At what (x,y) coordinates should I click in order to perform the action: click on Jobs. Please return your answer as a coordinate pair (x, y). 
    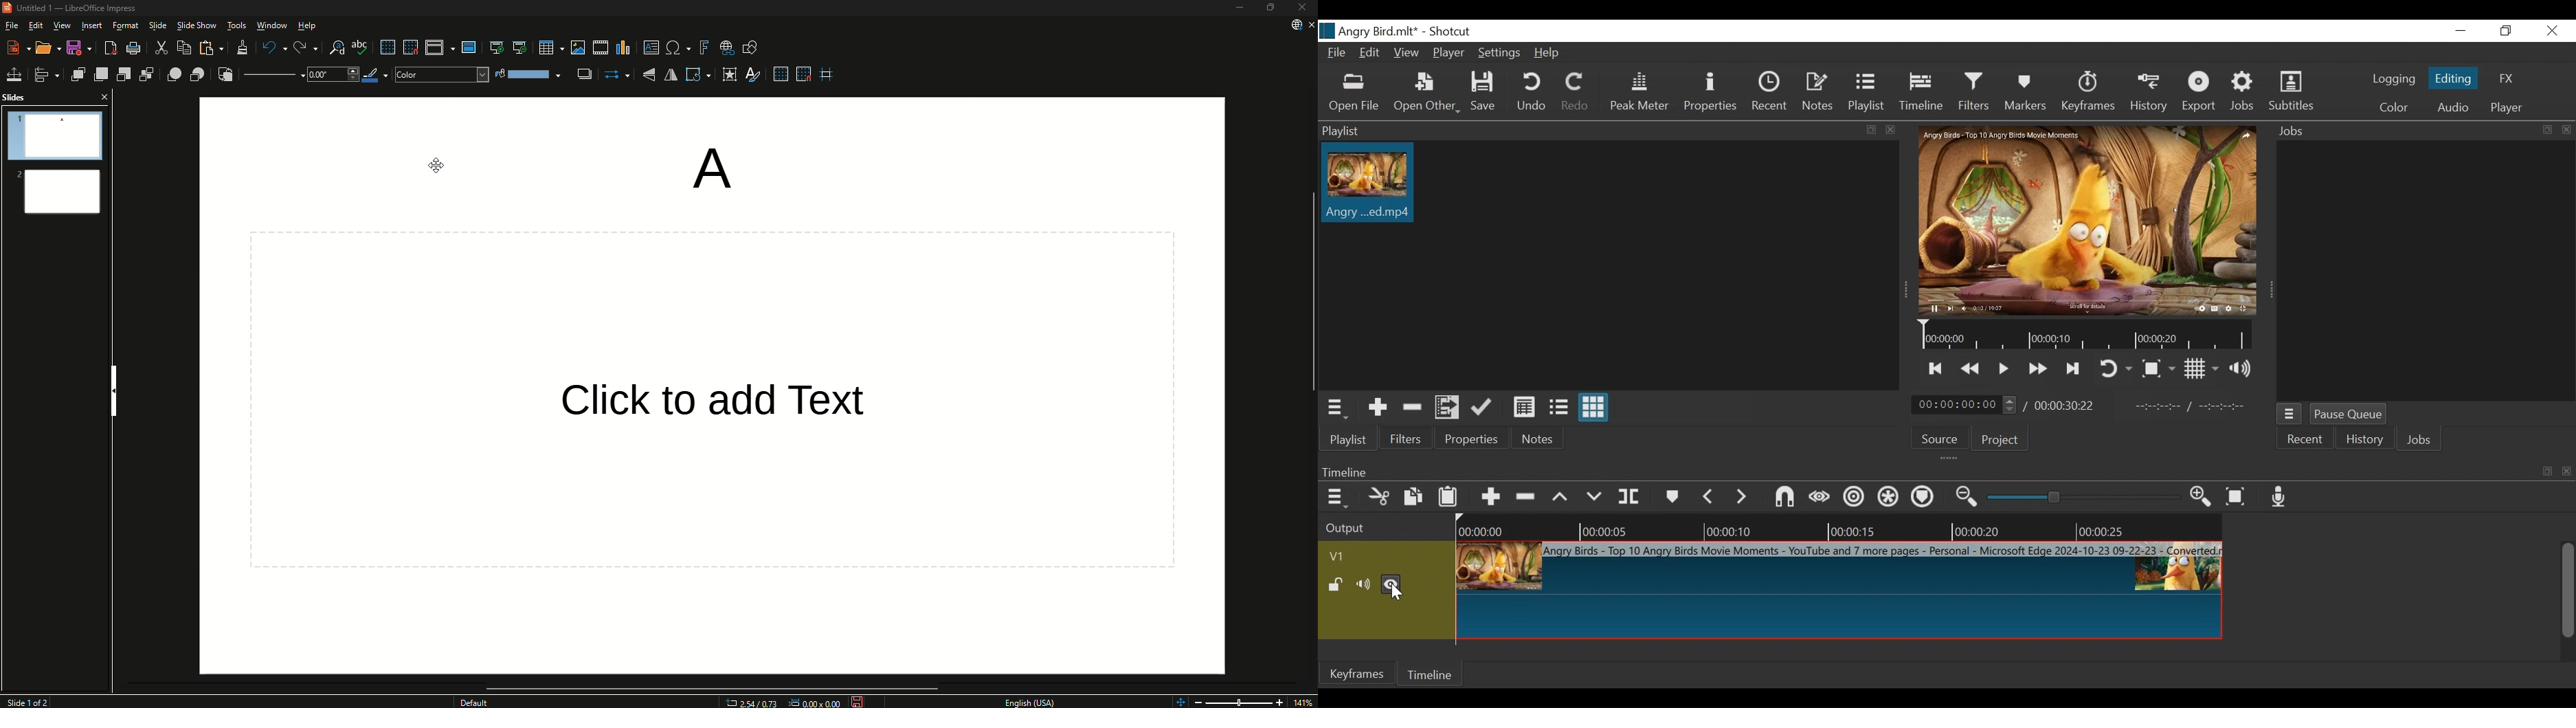
    Looking at the image, I should click on (2244, 92).